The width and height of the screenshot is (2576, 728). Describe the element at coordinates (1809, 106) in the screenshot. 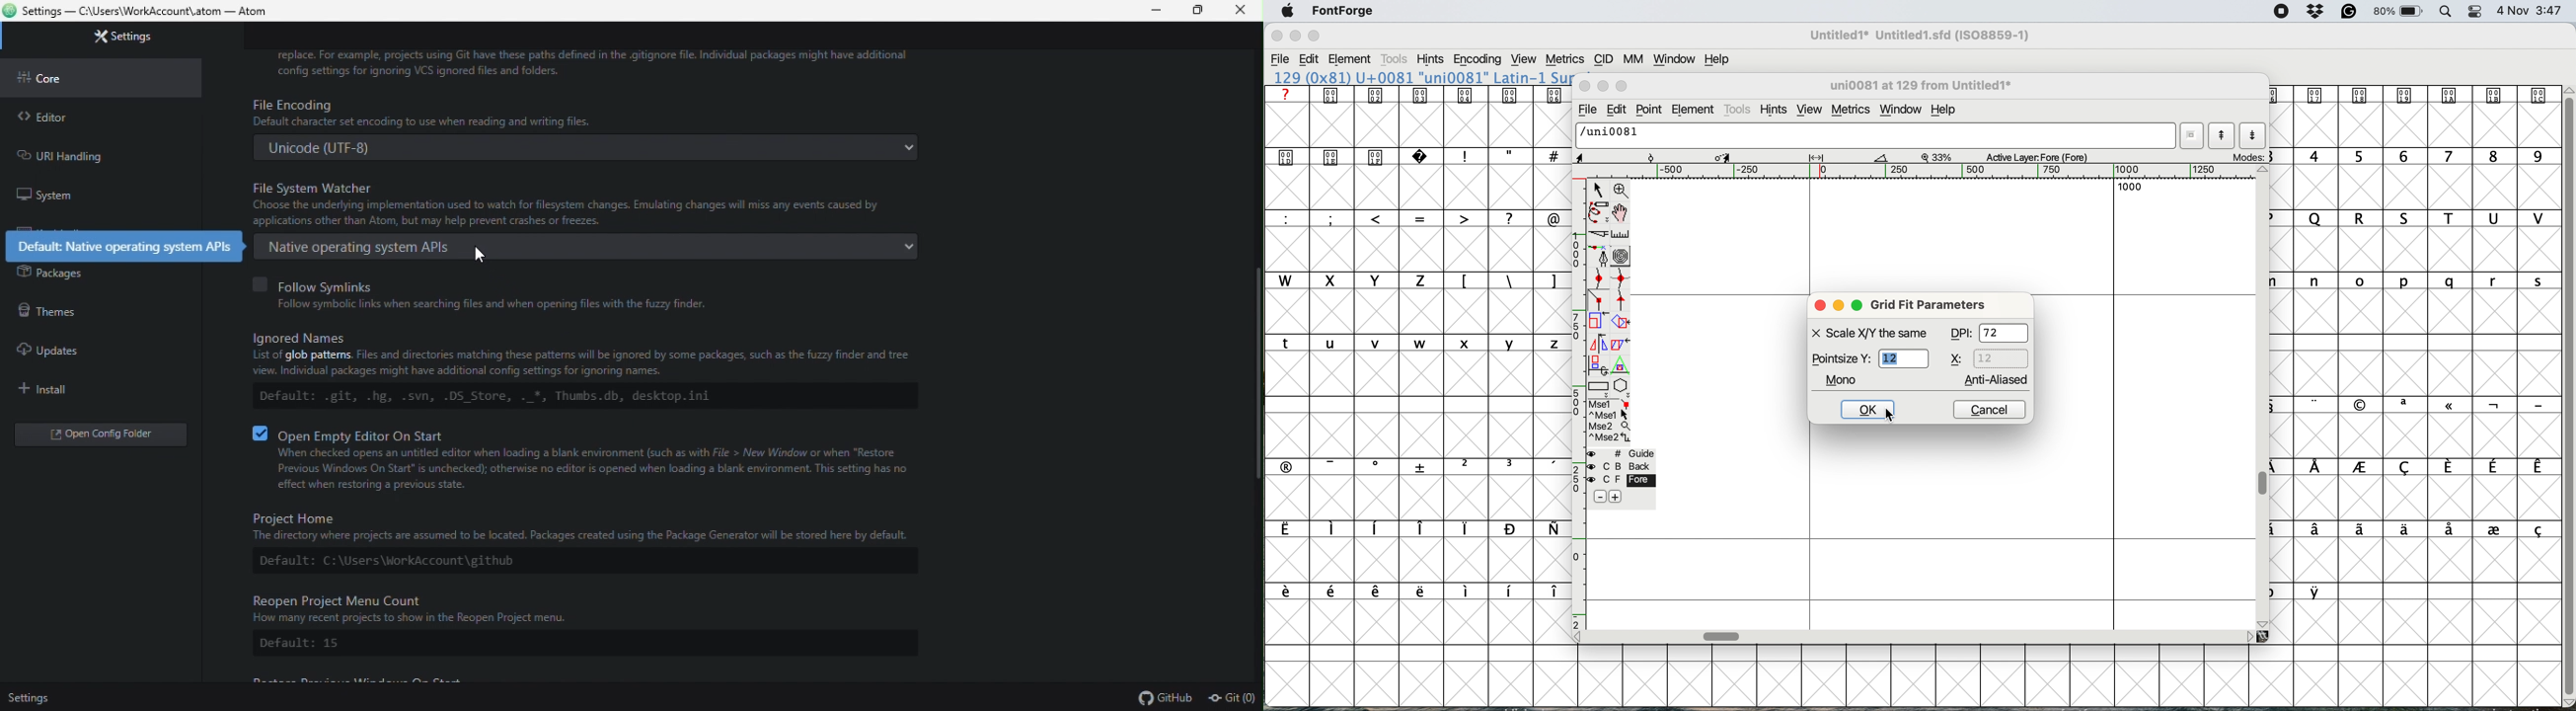

I see `view` at that location.